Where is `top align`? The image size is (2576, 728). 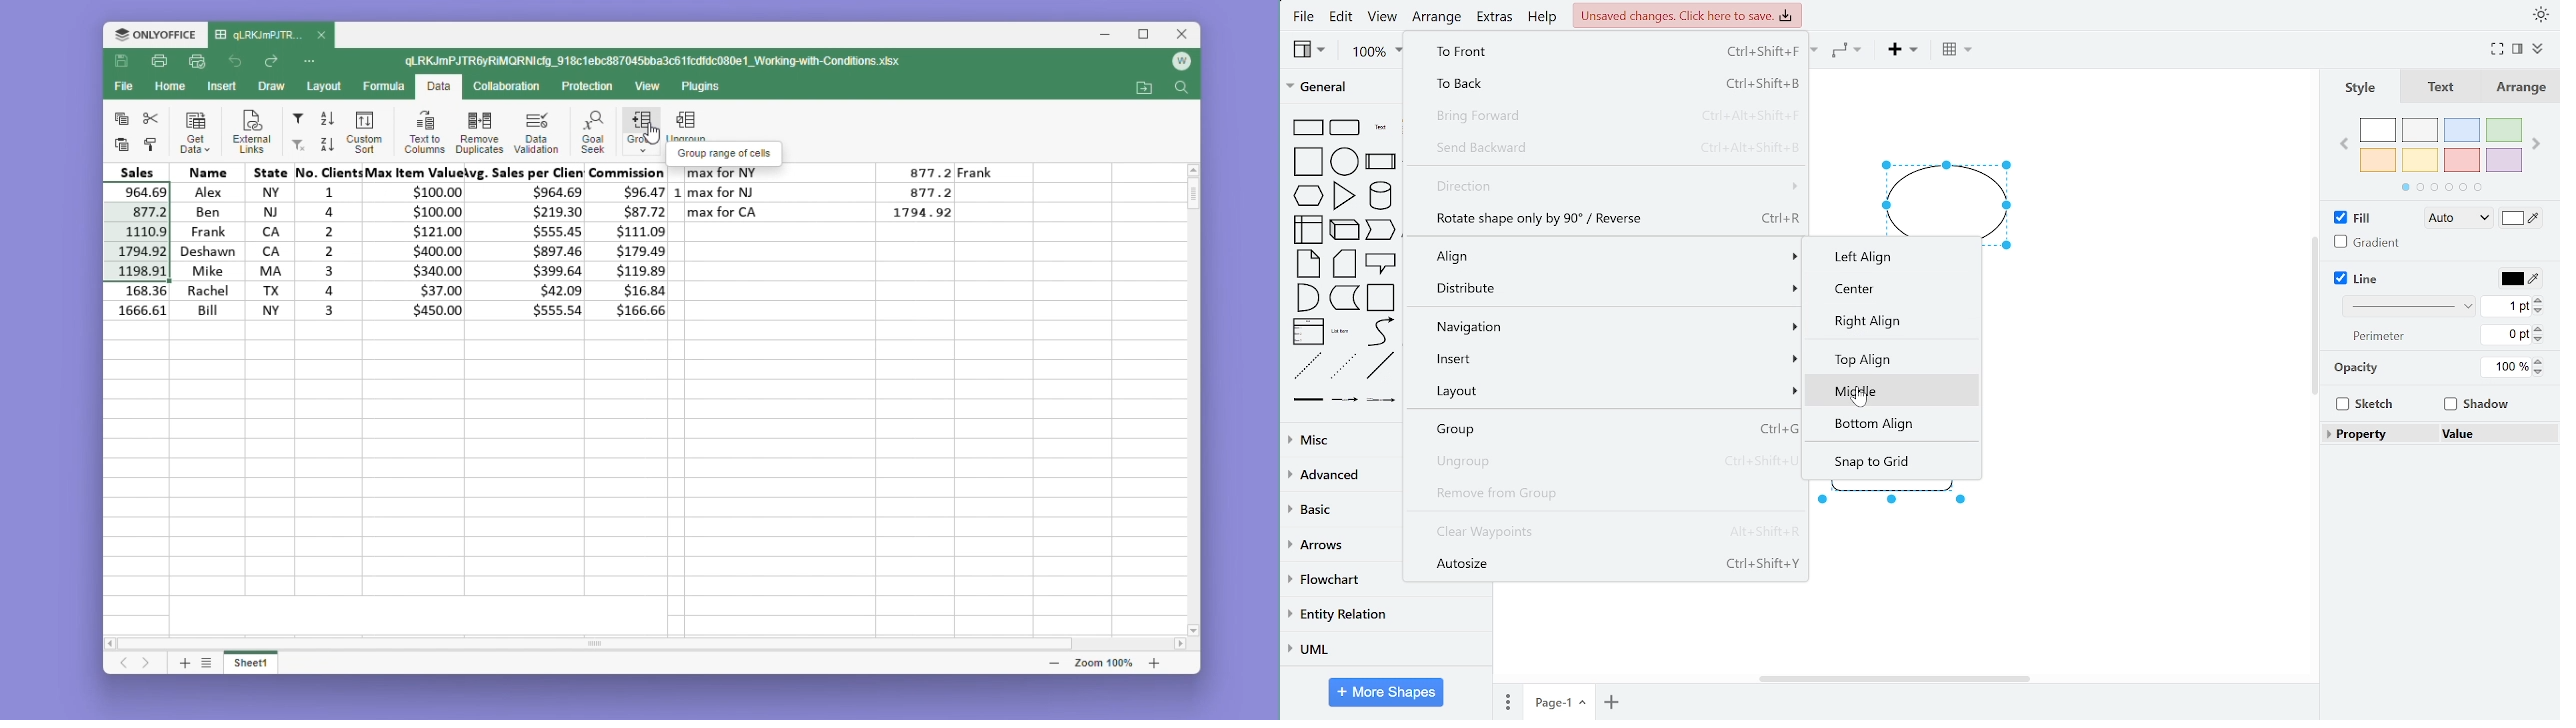 top align is located at coordinates (1894, 361).